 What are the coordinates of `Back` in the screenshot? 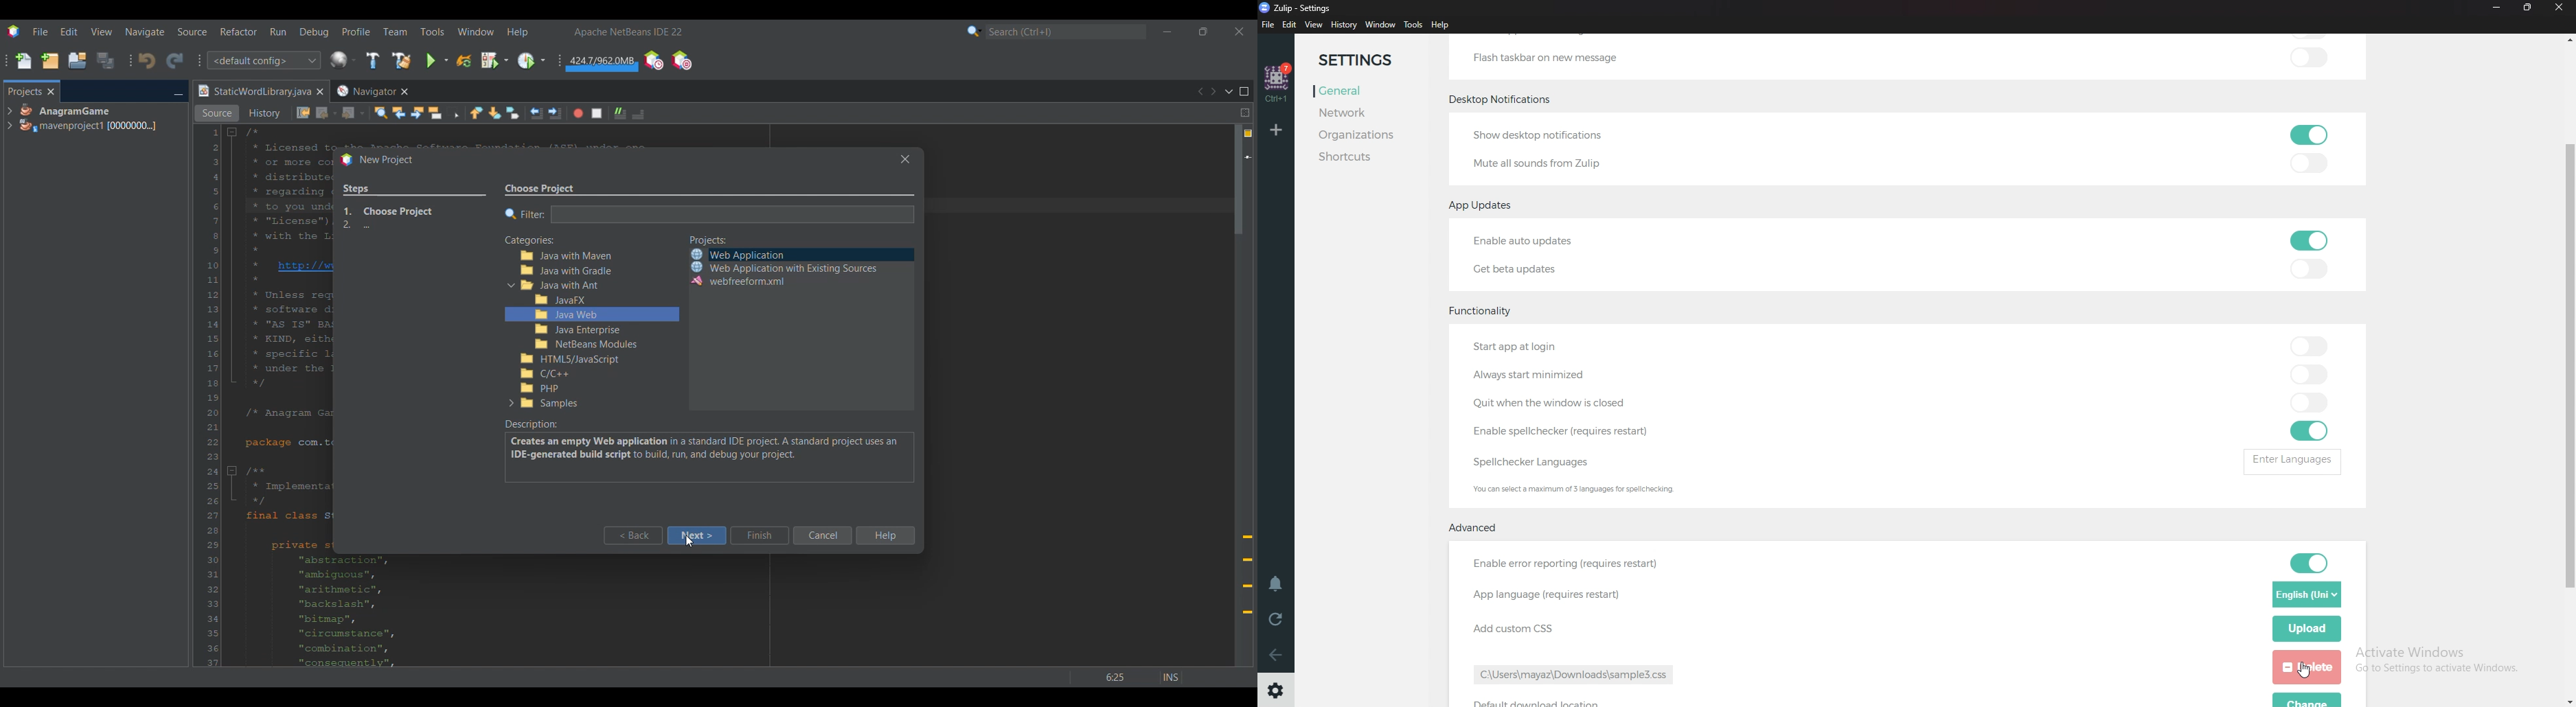 It's located at (1277, 658).